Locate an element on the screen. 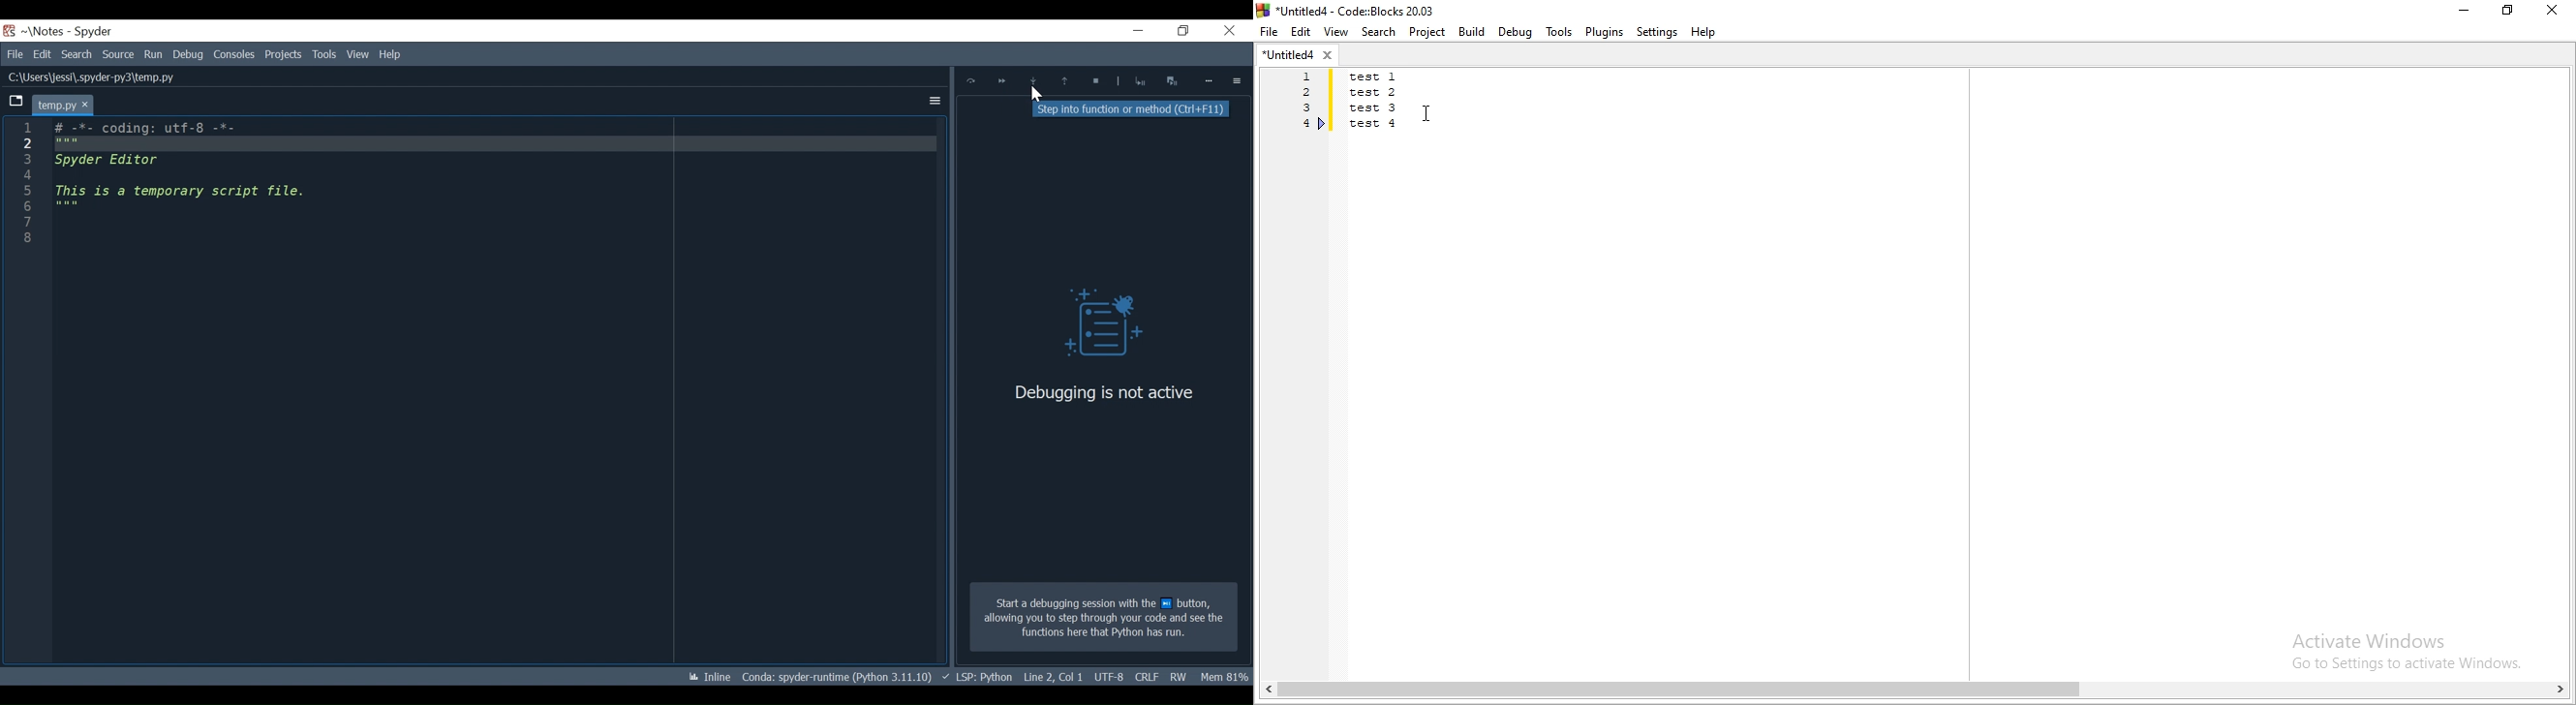 Image resolution: width=2576 pixels, height=728 pixels. 1 2 3 4 5 6 7 8 is located at coordinates (25, 188).